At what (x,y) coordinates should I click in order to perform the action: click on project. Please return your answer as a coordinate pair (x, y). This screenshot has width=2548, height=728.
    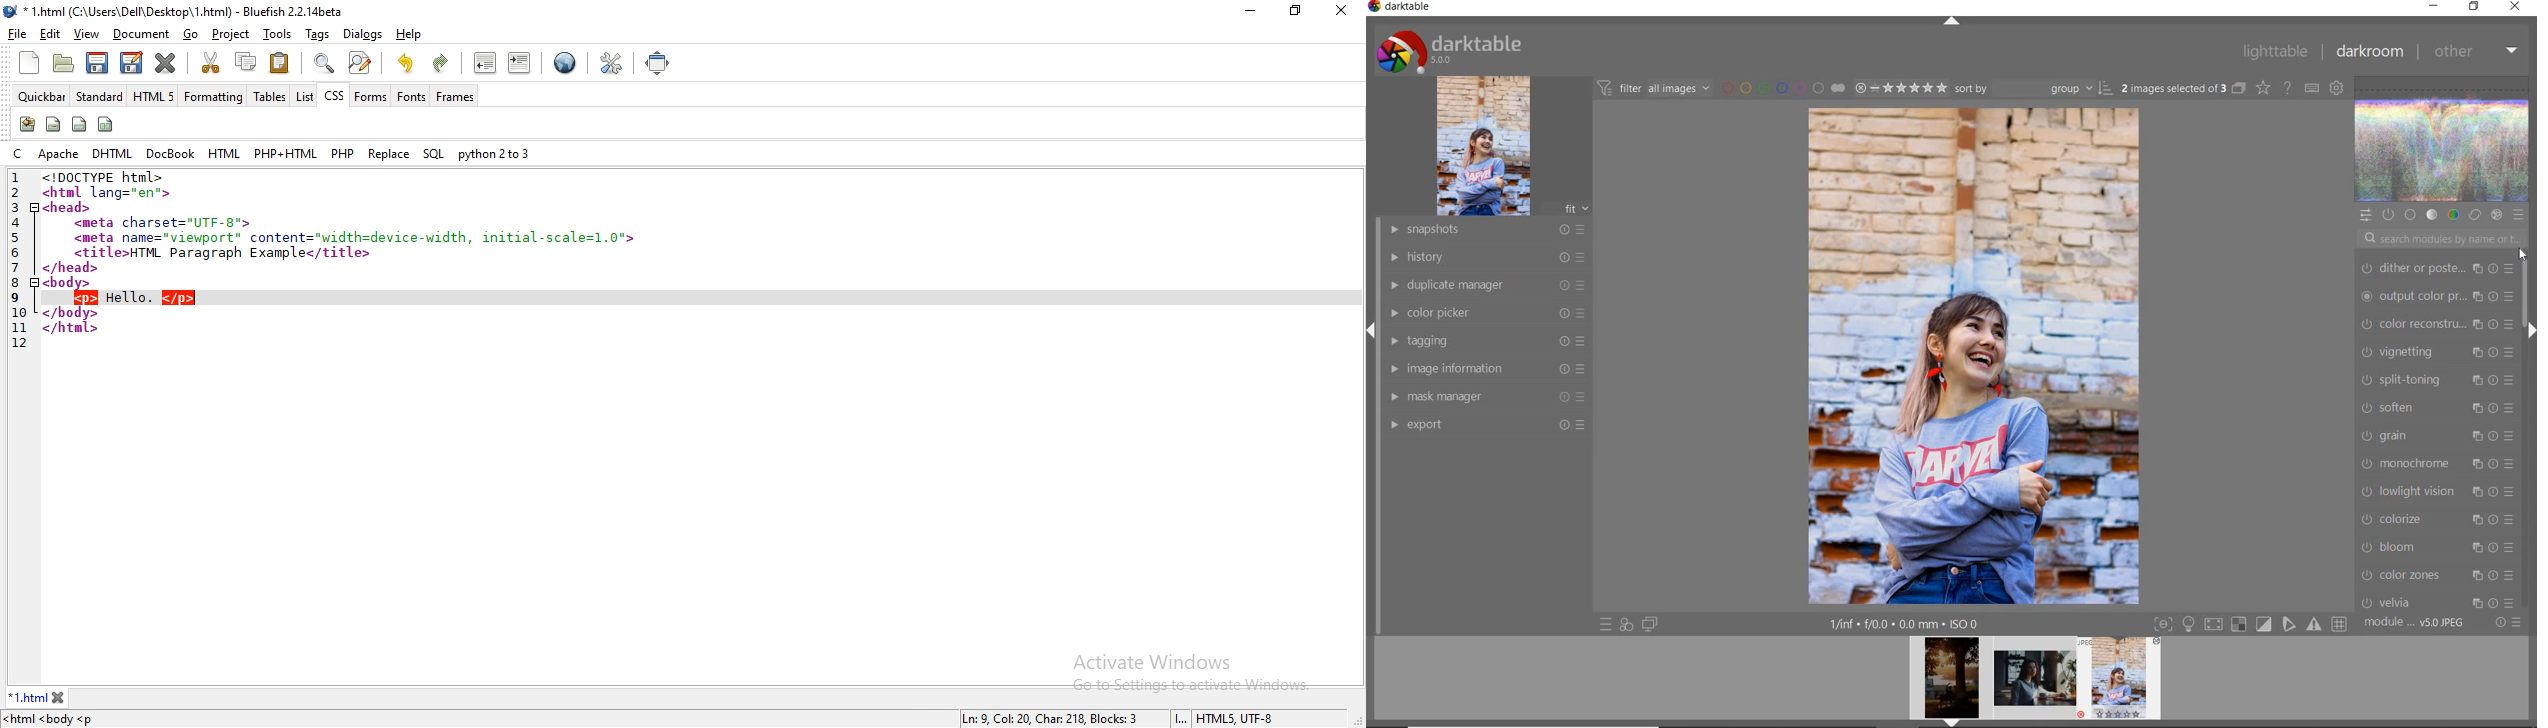
    Looking at the image, I should click on (229, 32).